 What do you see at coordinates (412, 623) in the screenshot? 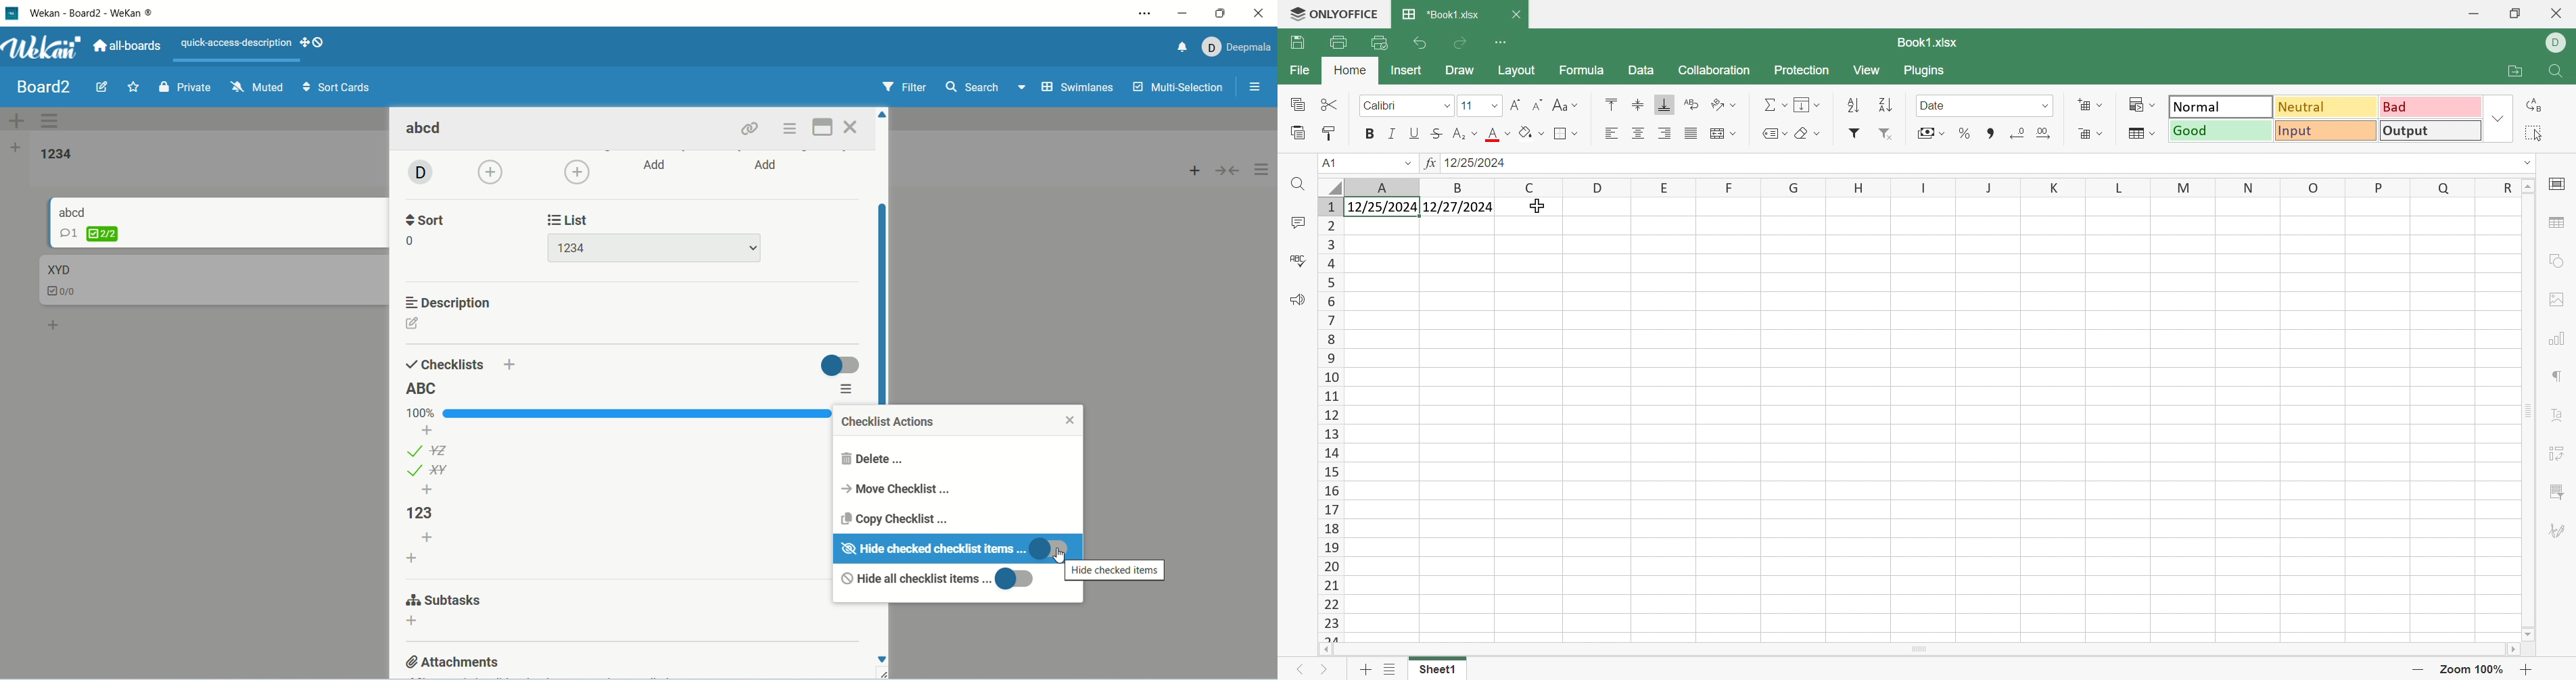
I see `add` at bounding box center [412, 623].